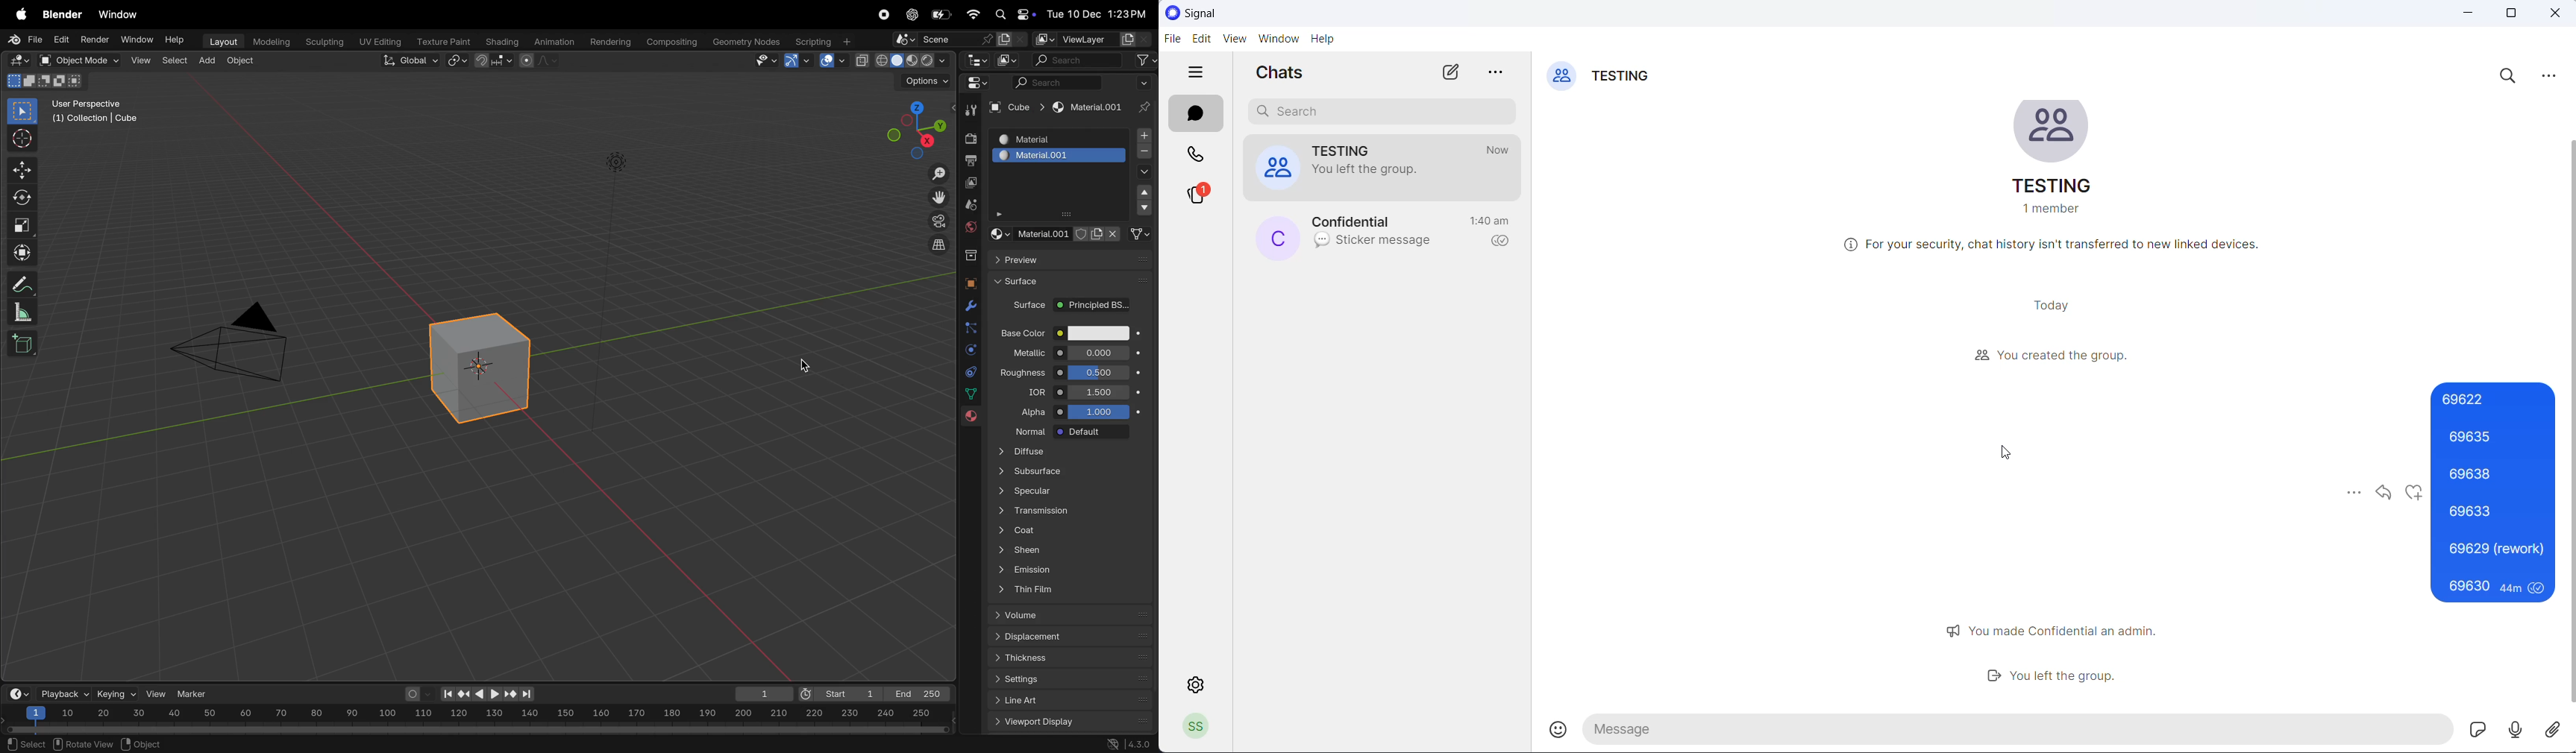 Image resolution: width=2576 pixels, height=756 pixels. What do you see at coordinates (1056, 82) in the screenshot?
I see `Search` at bounding box center [1056, 82].